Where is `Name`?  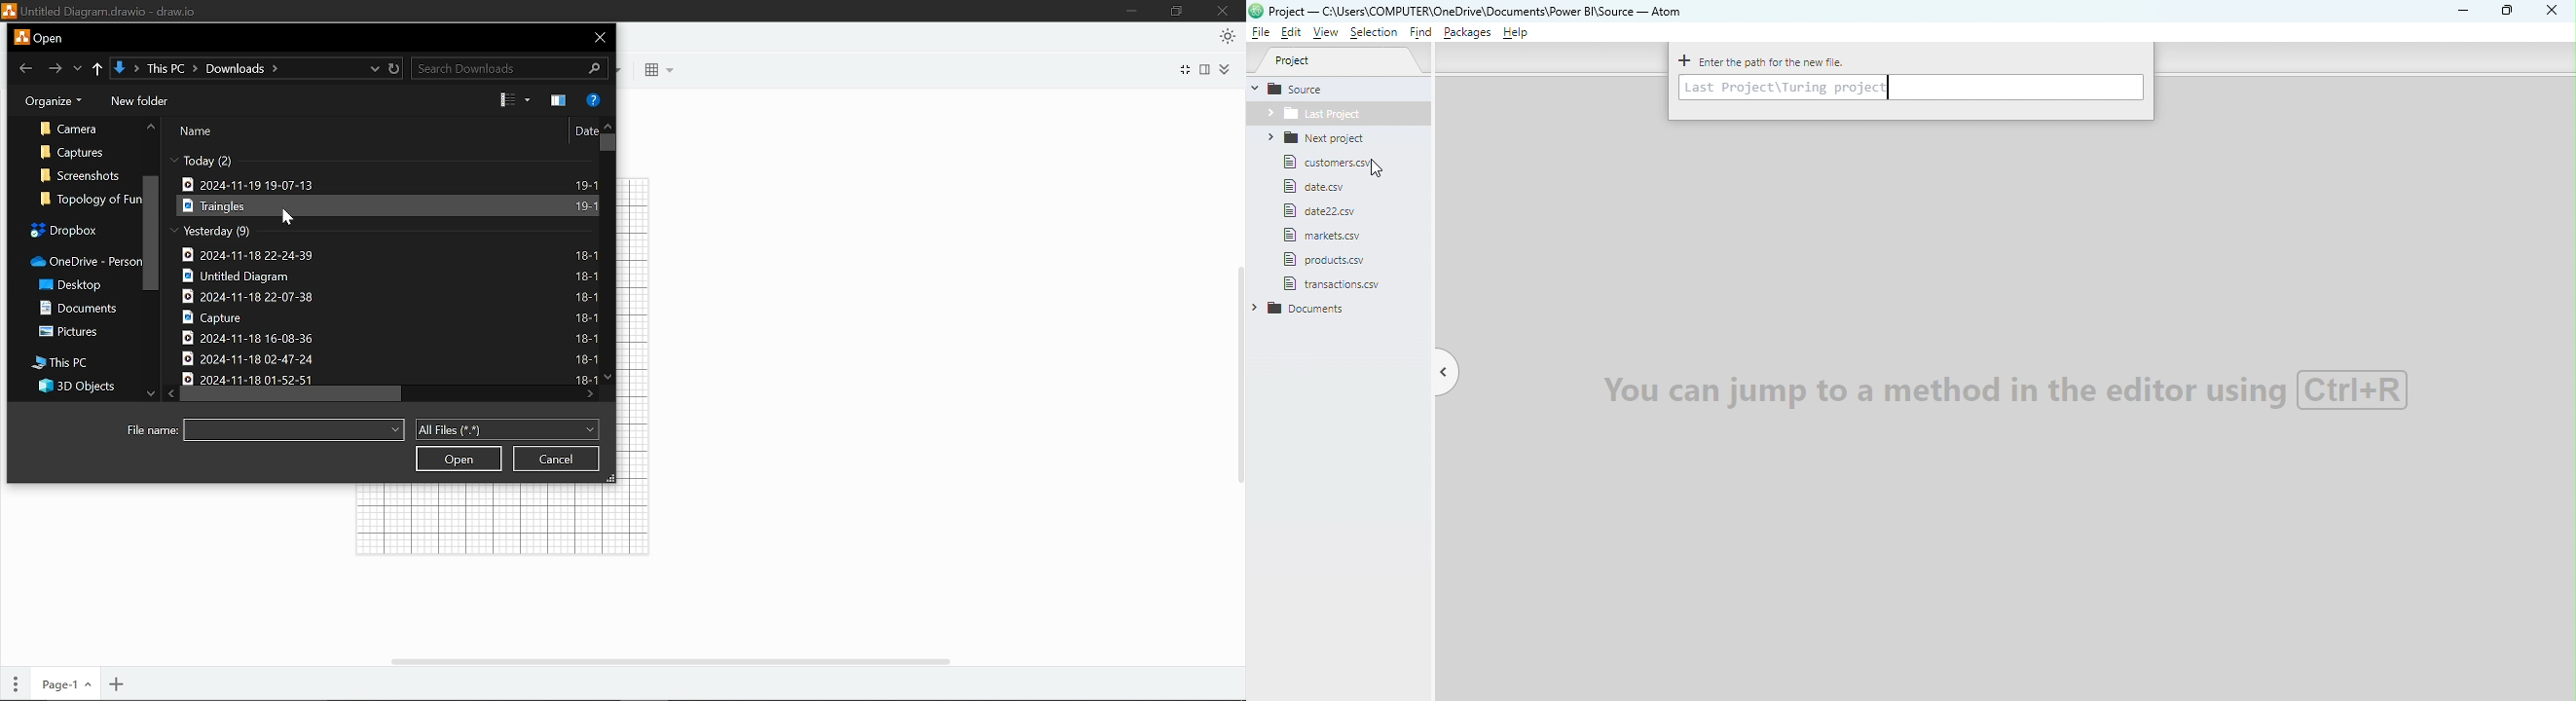
Name is located at coordinates (198, 131).